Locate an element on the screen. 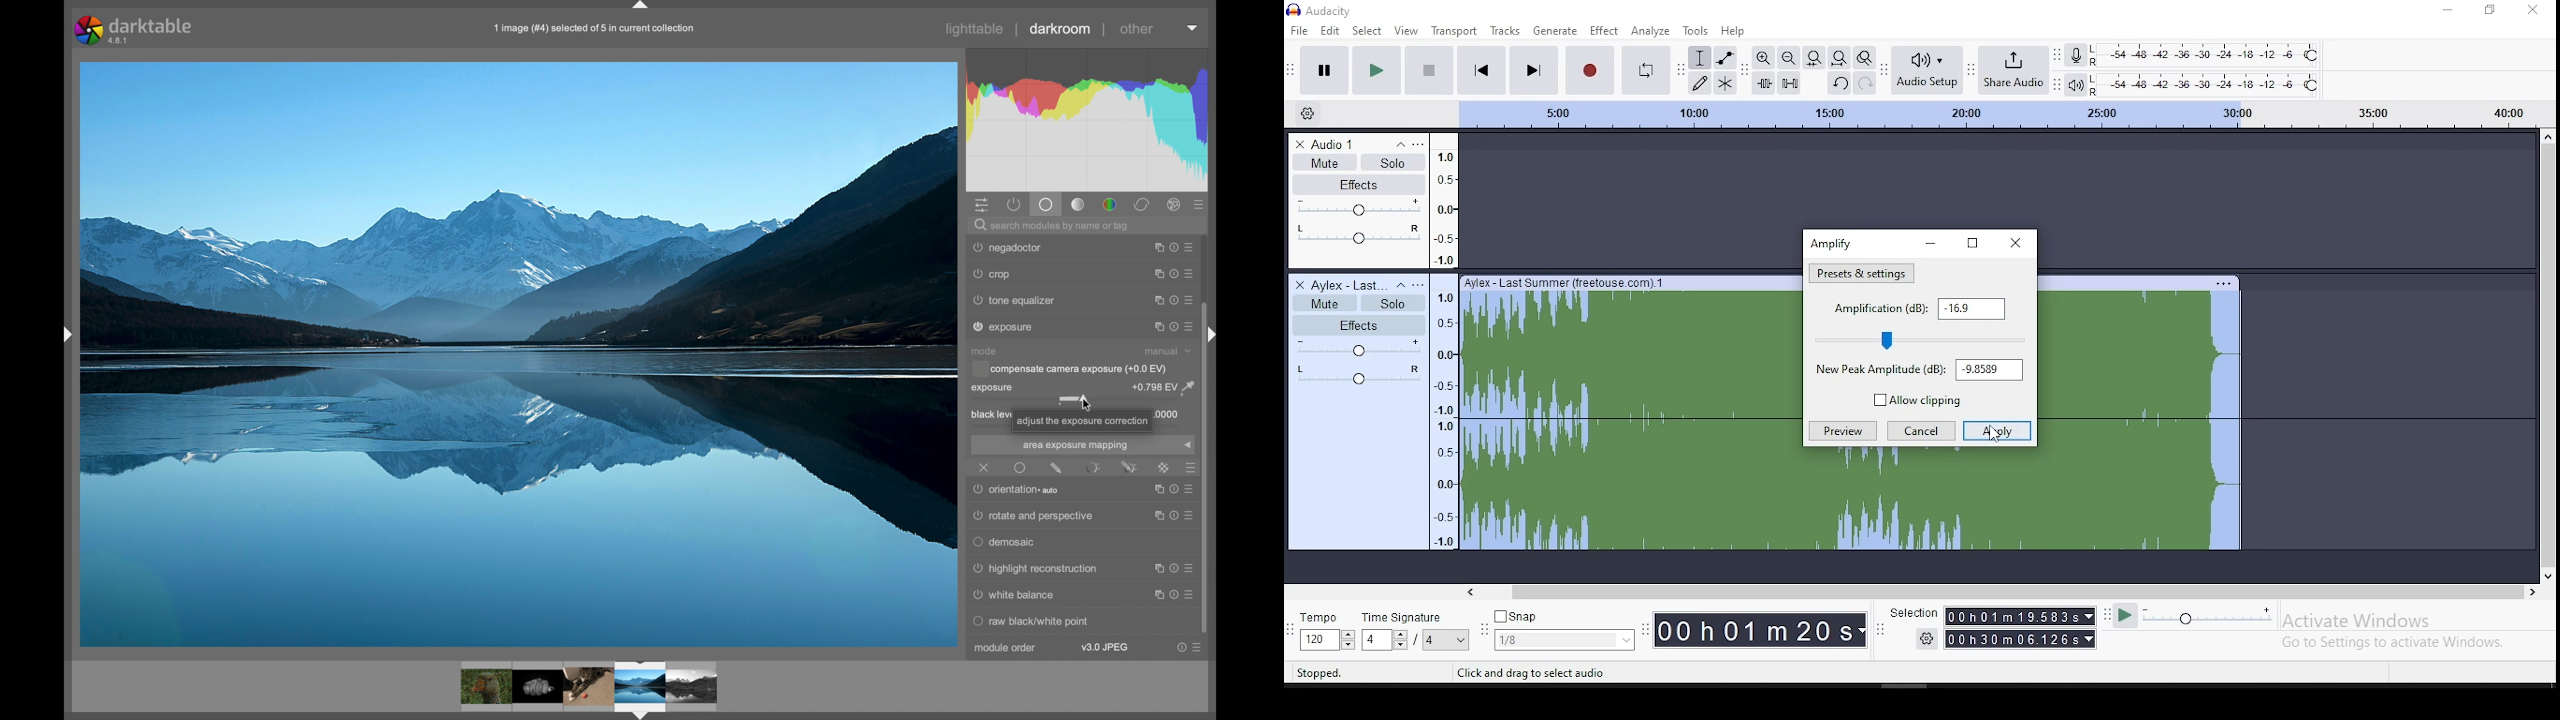 The height and width of the screenshot is (728, 2576). skip to end is located at coordinates (1534, 69).